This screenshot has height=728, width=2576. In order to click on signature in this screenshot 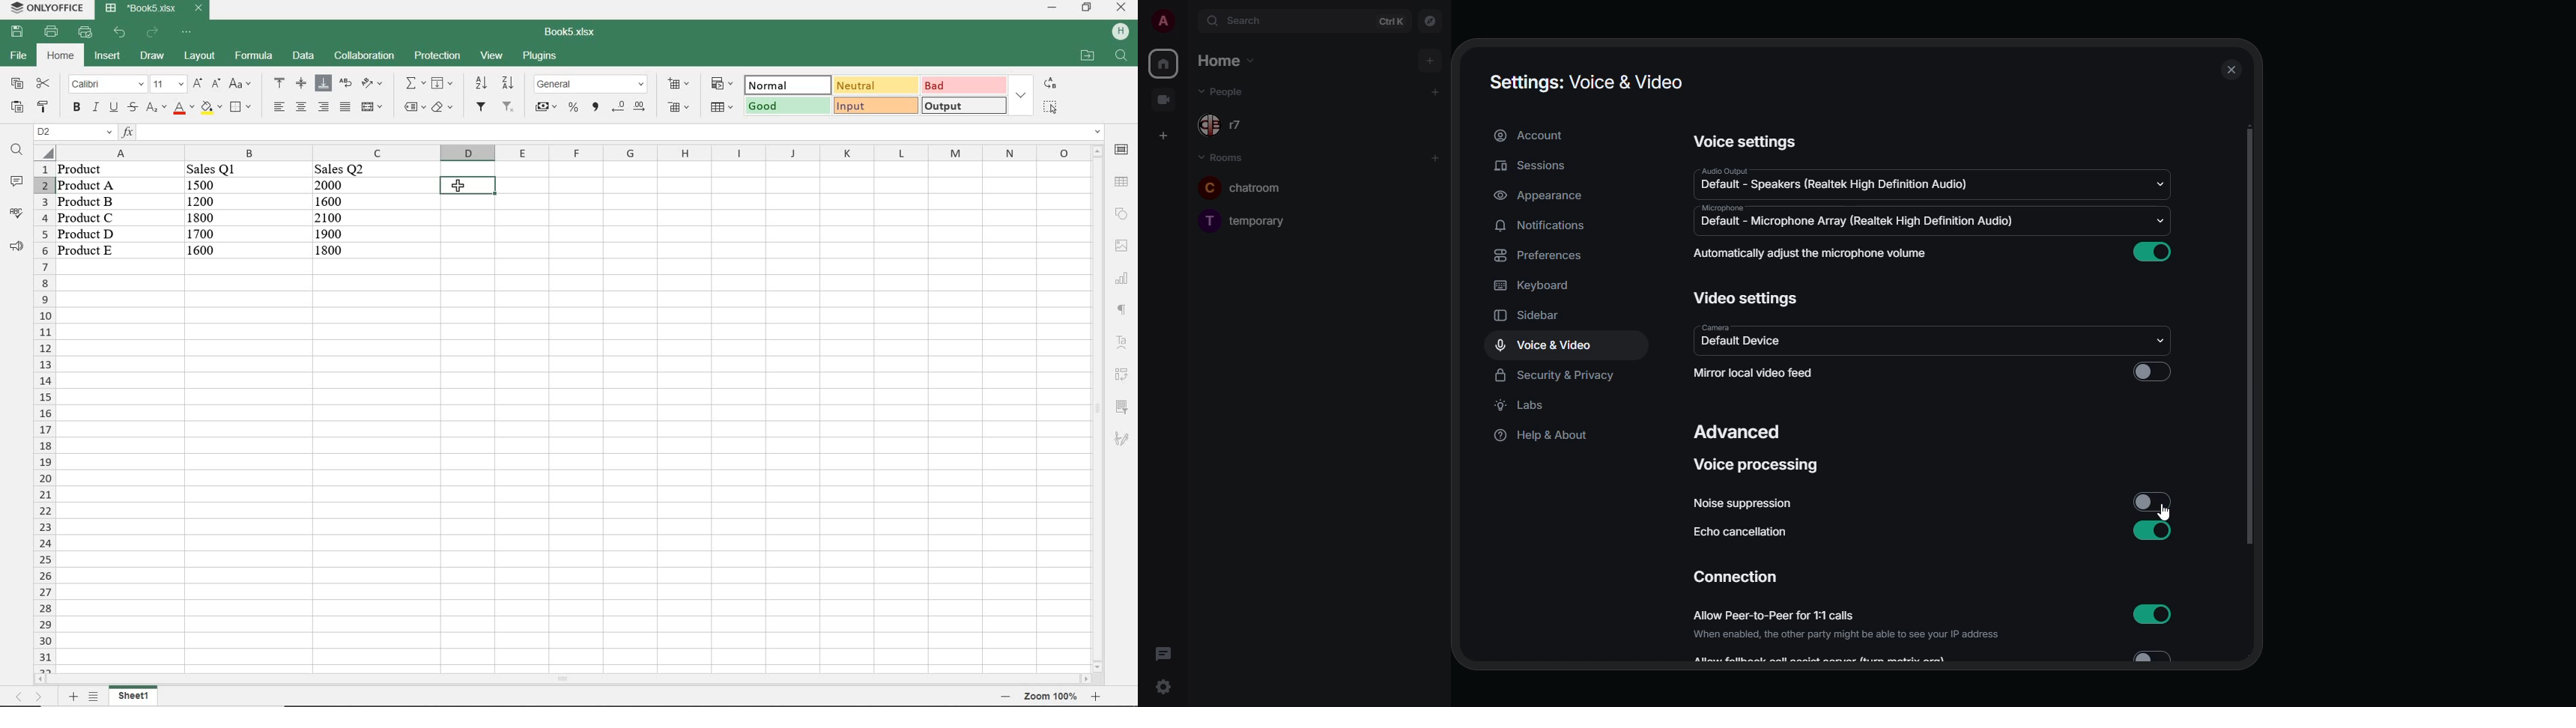, I will do `click(1122, 440)`.